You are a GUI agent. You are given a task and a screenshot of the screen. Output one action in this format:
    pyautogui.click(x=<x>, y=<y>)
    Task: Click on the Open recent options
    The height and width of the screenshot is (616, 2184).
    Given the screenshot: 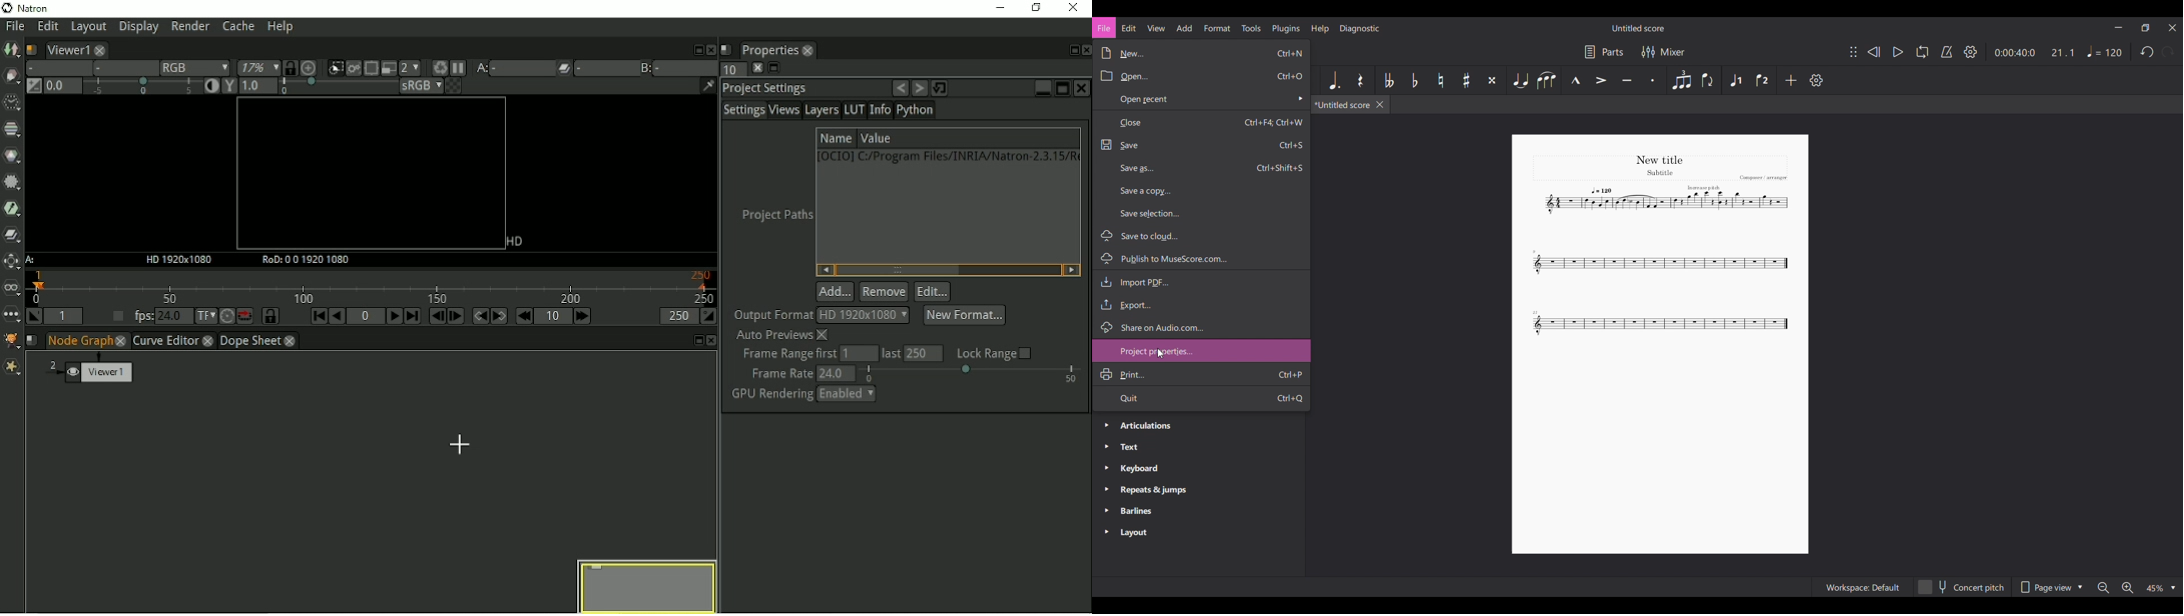 What is the action you would take?
    pyautogui.click(x=1202, y=99)
    